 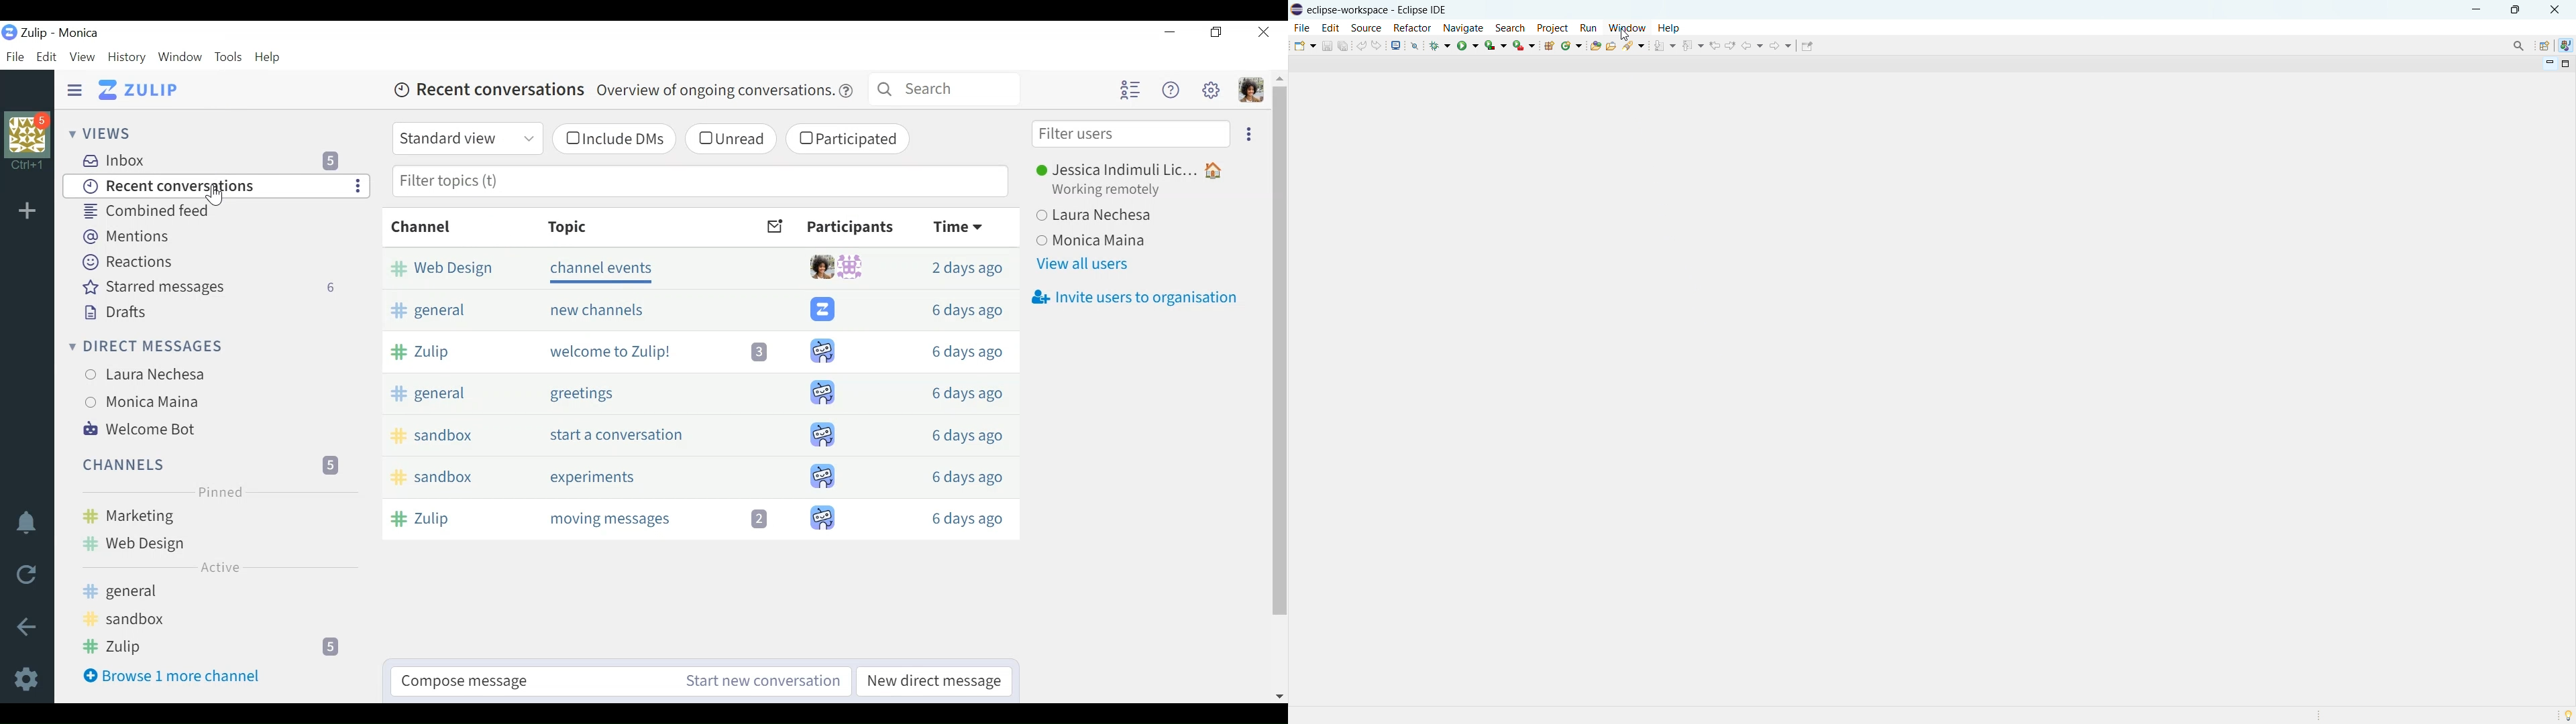 What do you see at coordinates (209, 544) in the screenshot?
I see `Web Design` at bounding box center [209, 544].